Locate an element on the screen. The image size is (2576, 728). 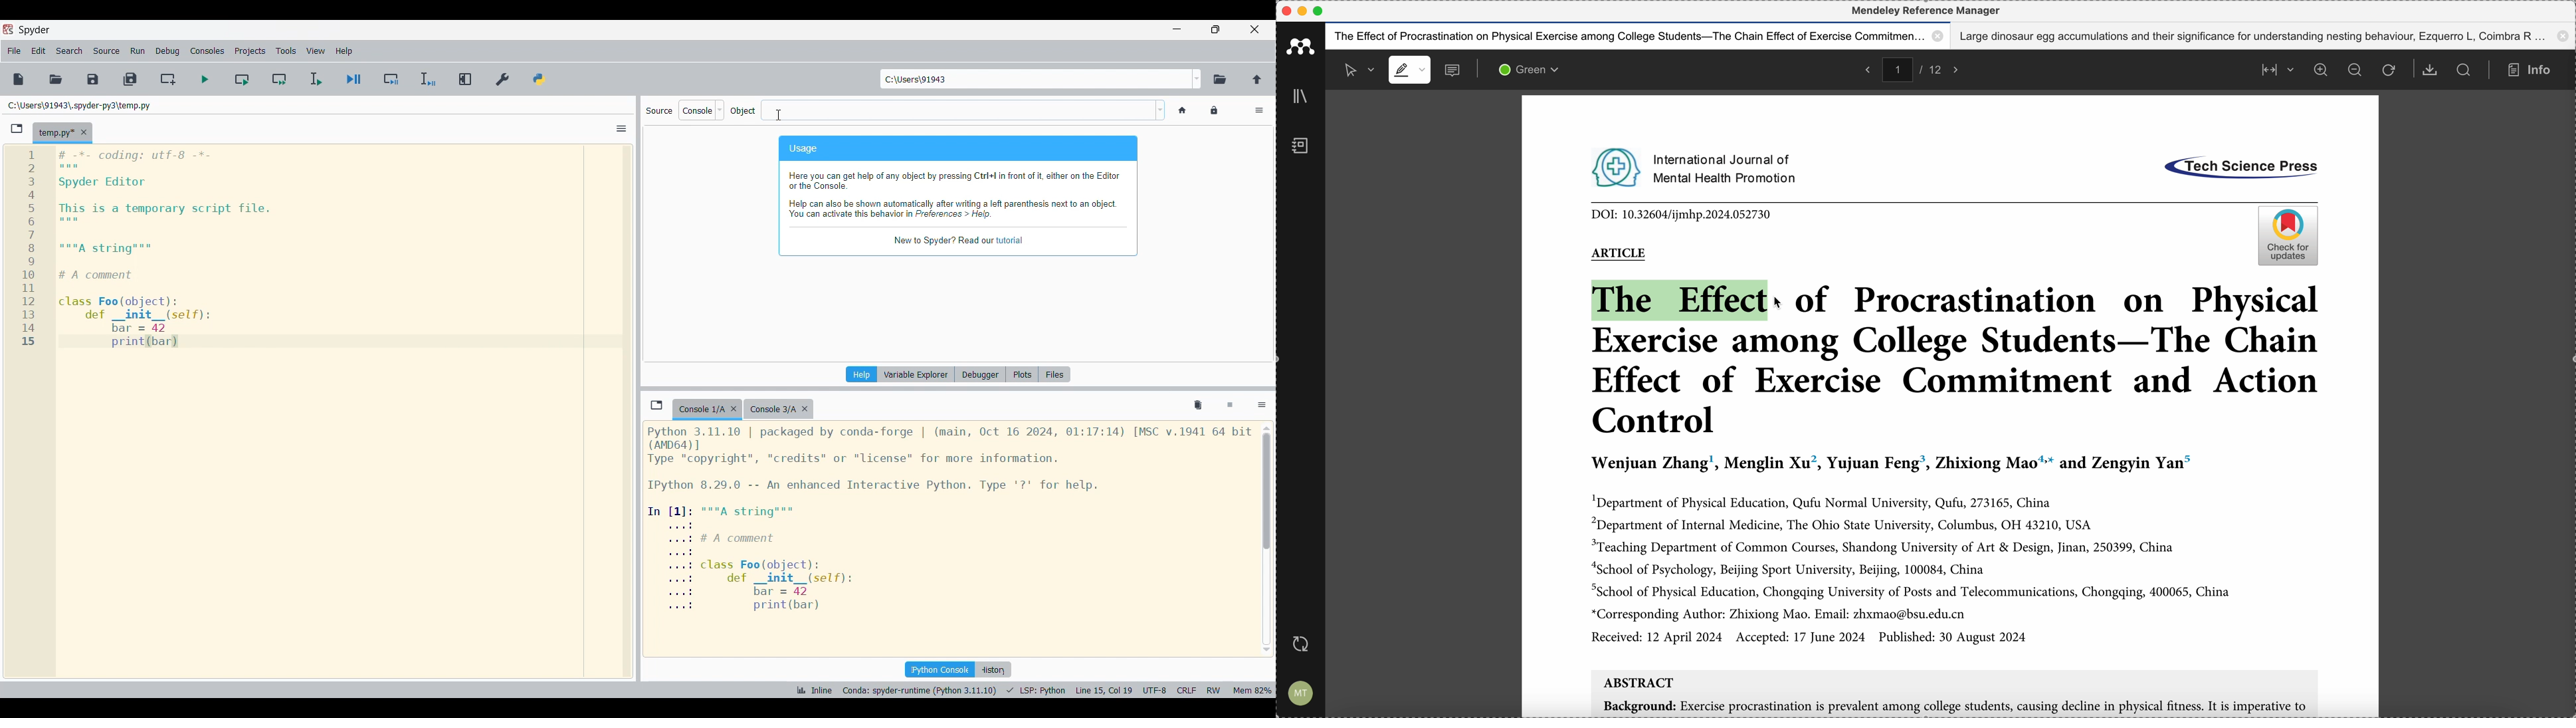
File menu is located at coordinates (14, 51).